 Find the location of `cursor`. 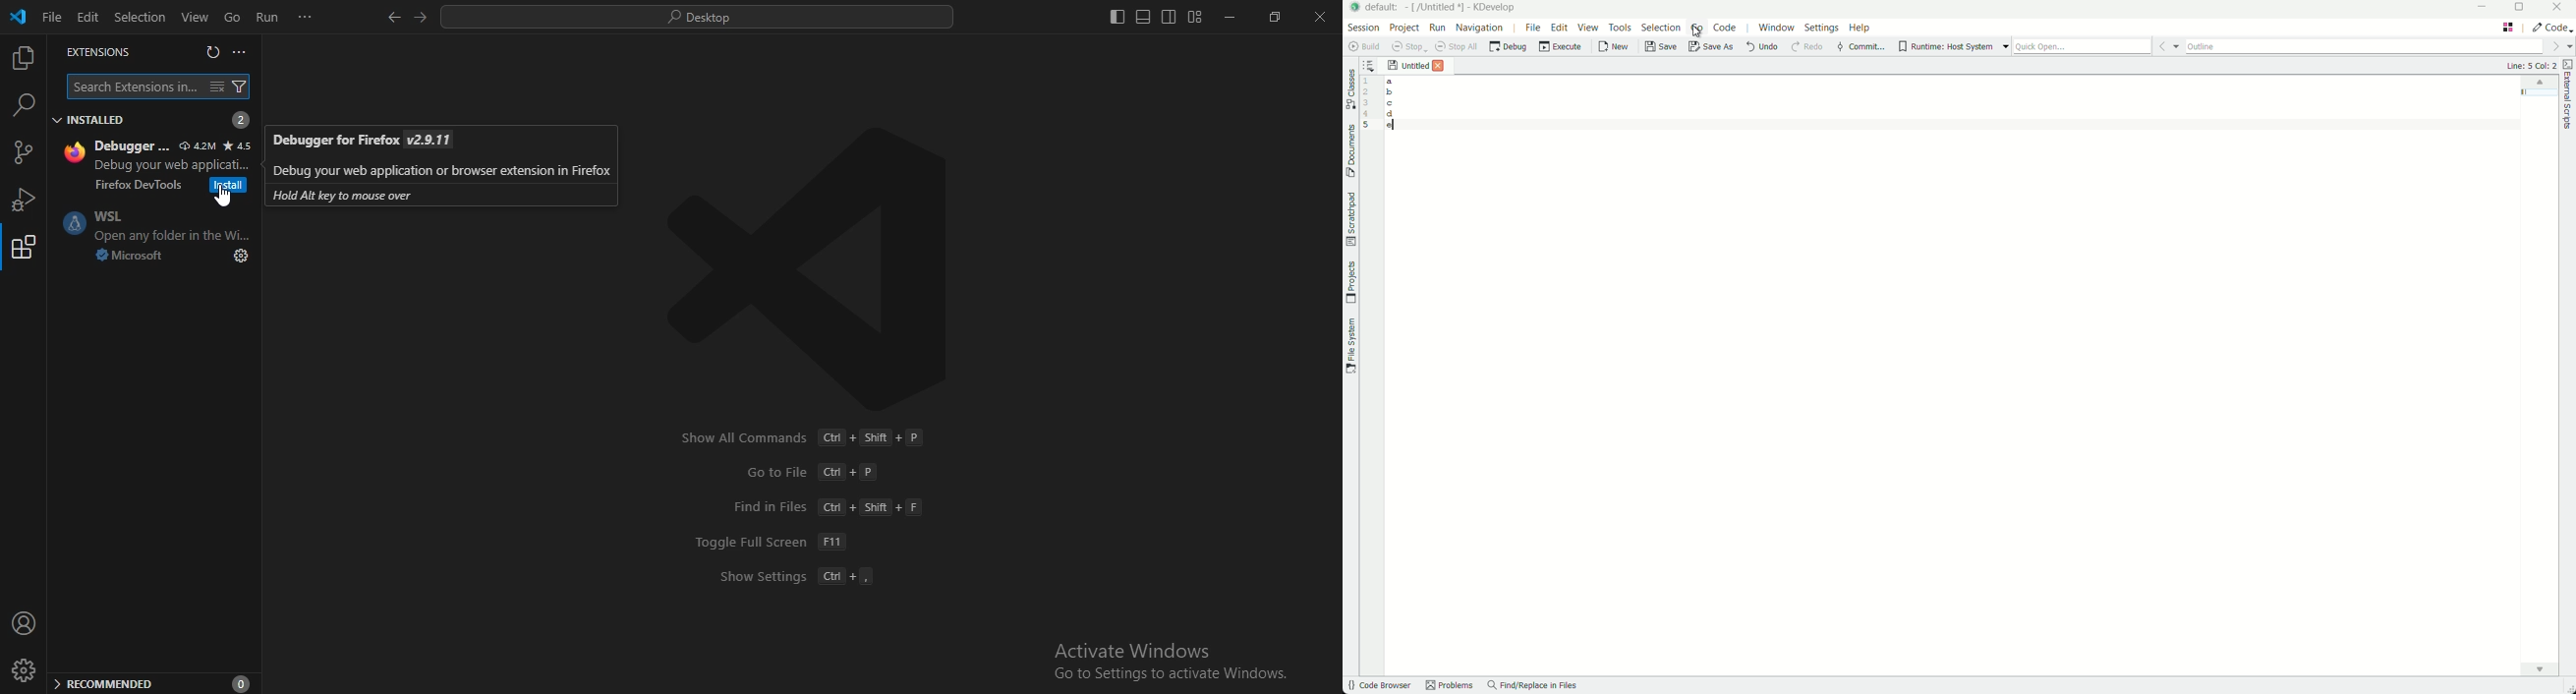

cursor is located at coordinates (1700, 30).